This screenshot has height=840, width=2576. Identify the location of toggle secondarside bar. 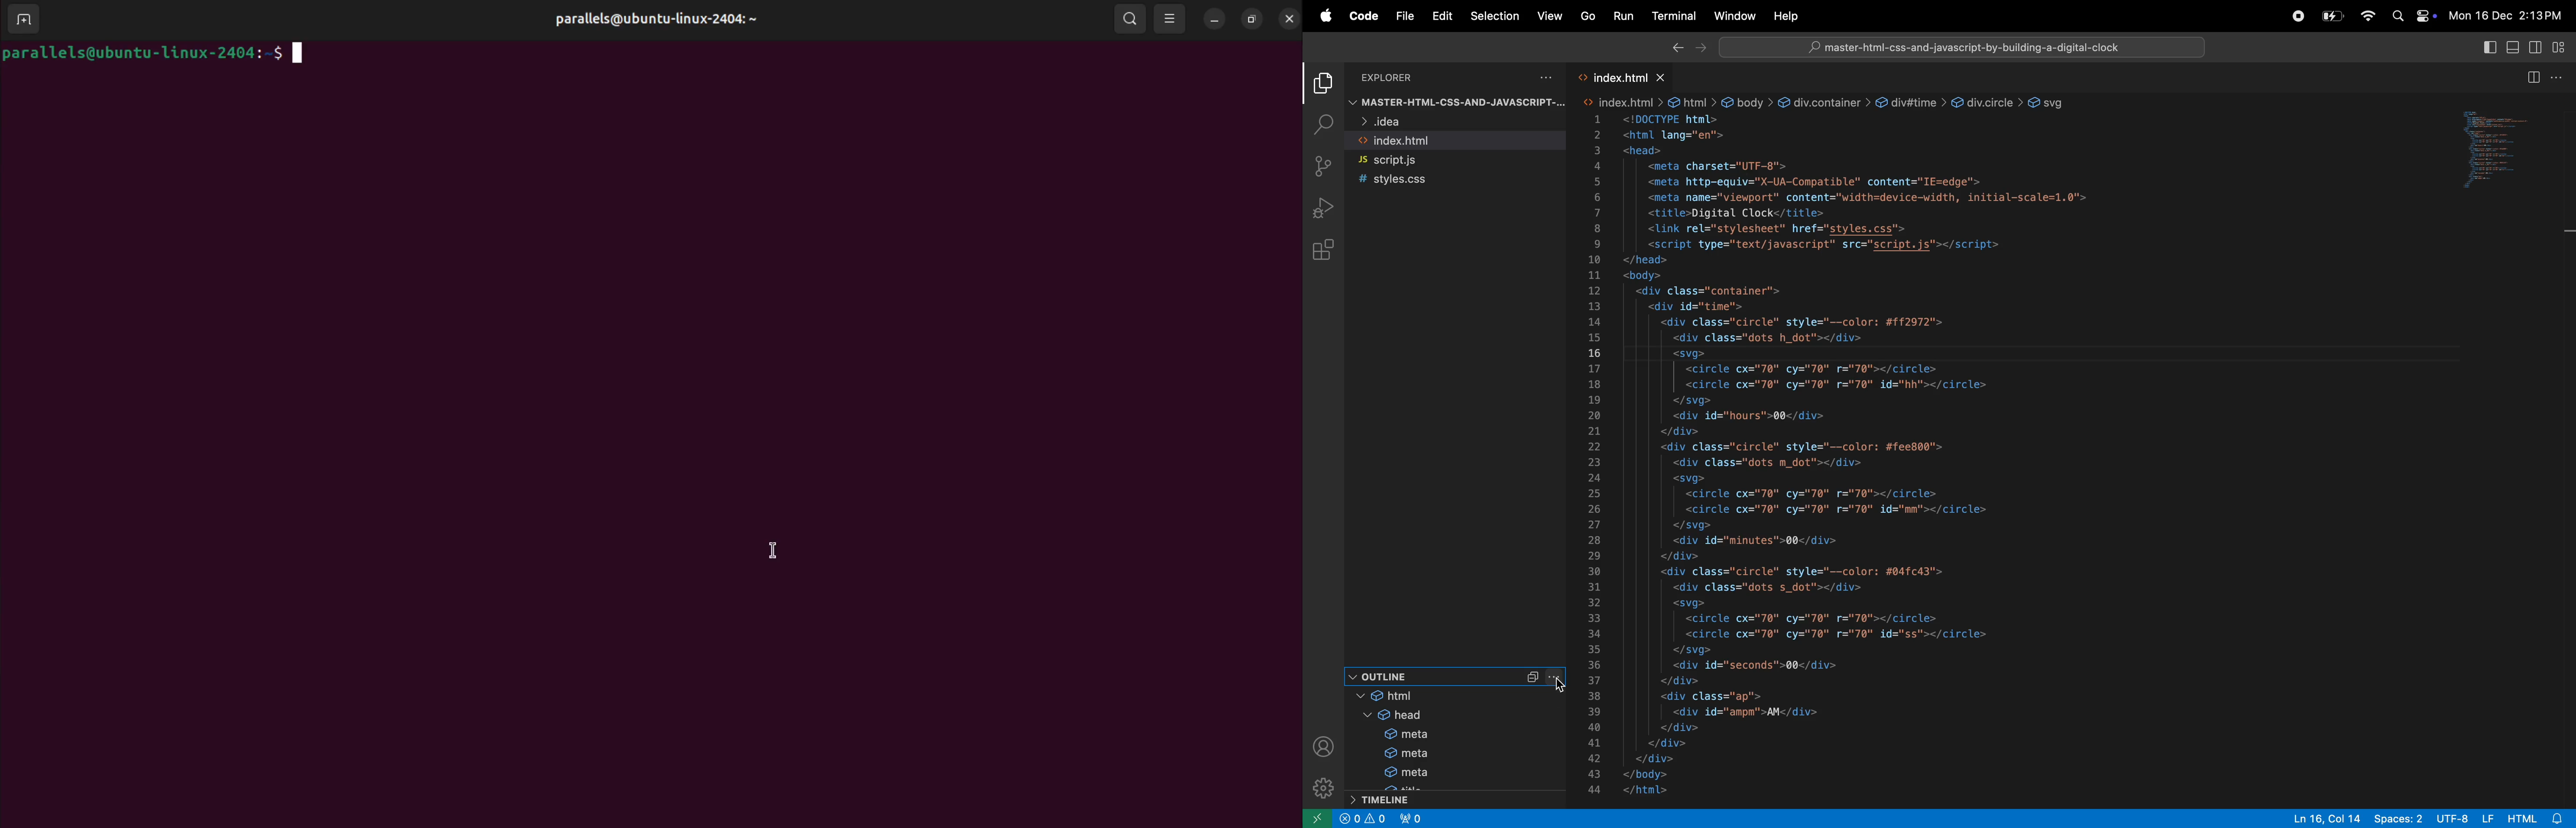
(2540, 49).